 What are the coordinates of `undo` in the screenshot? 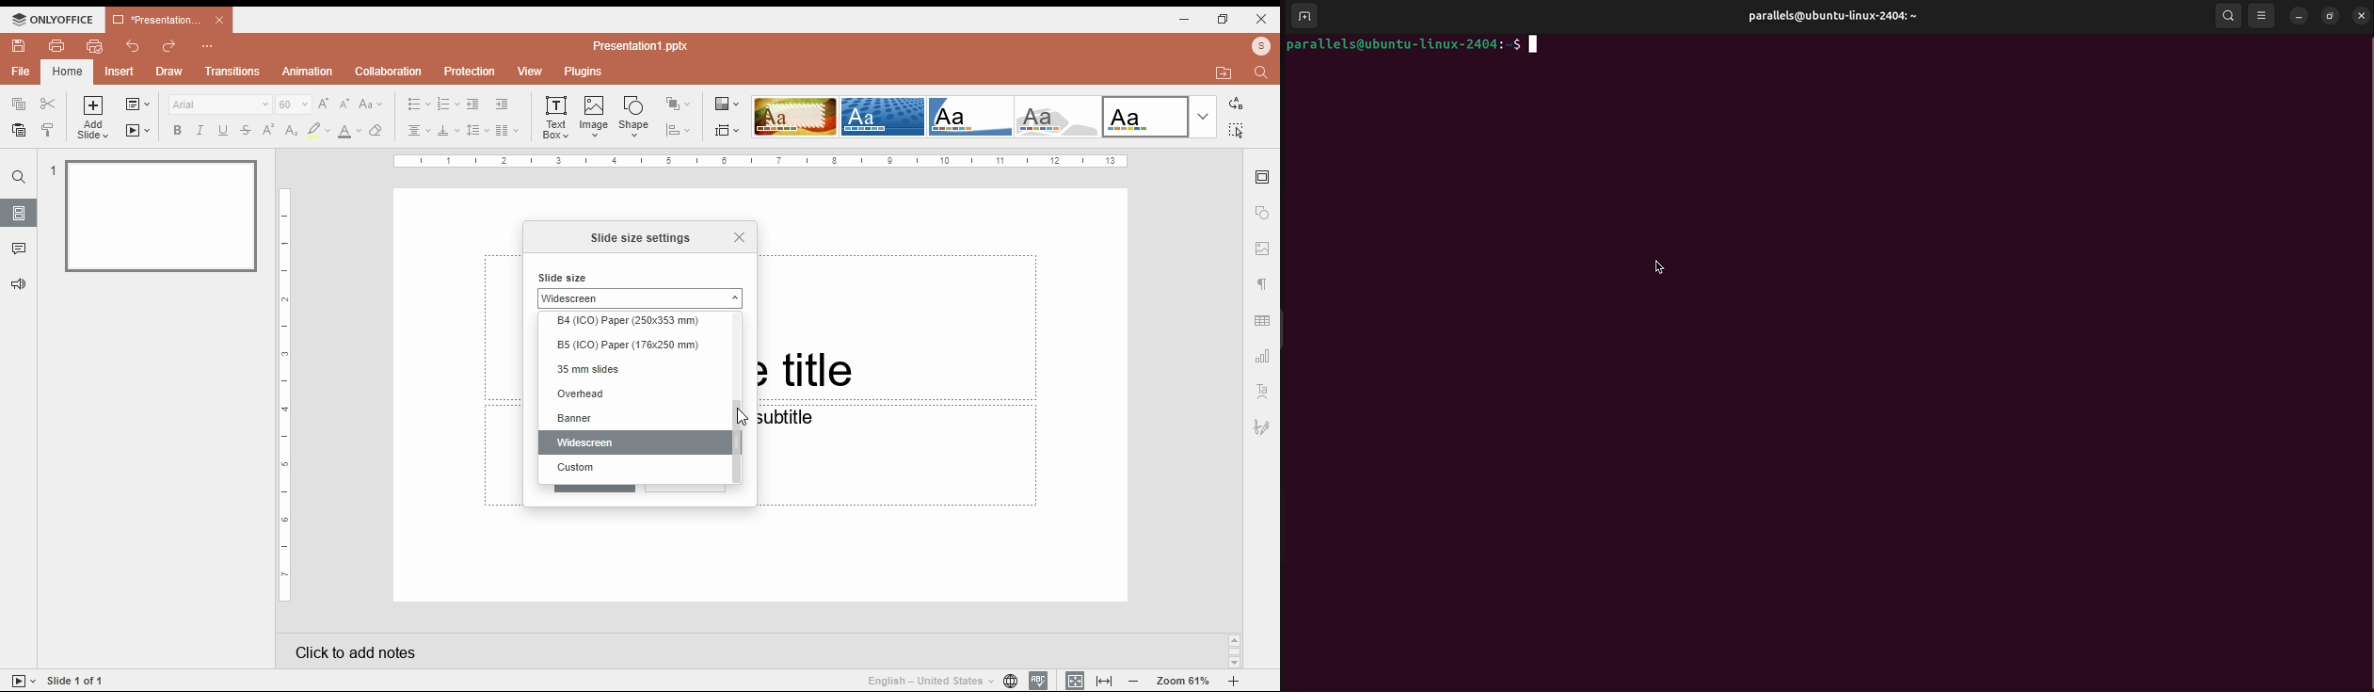 It's located at (134, 46).